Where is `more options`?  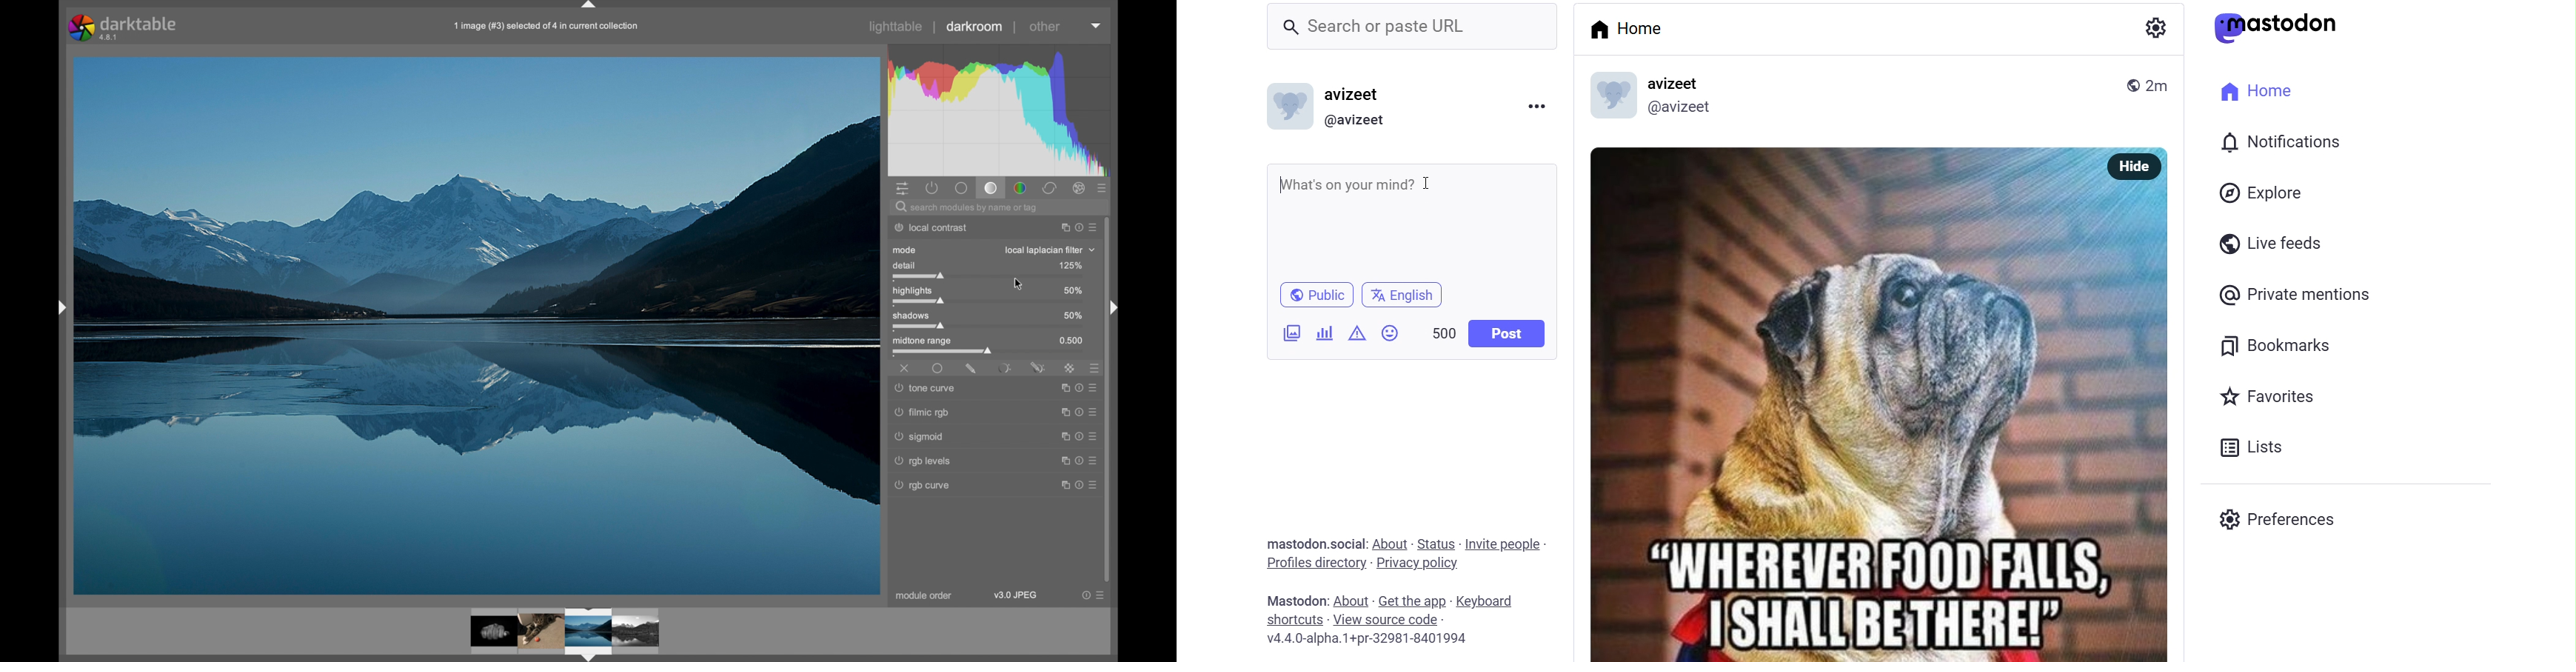
more options is located at coordinates (1079, 410).